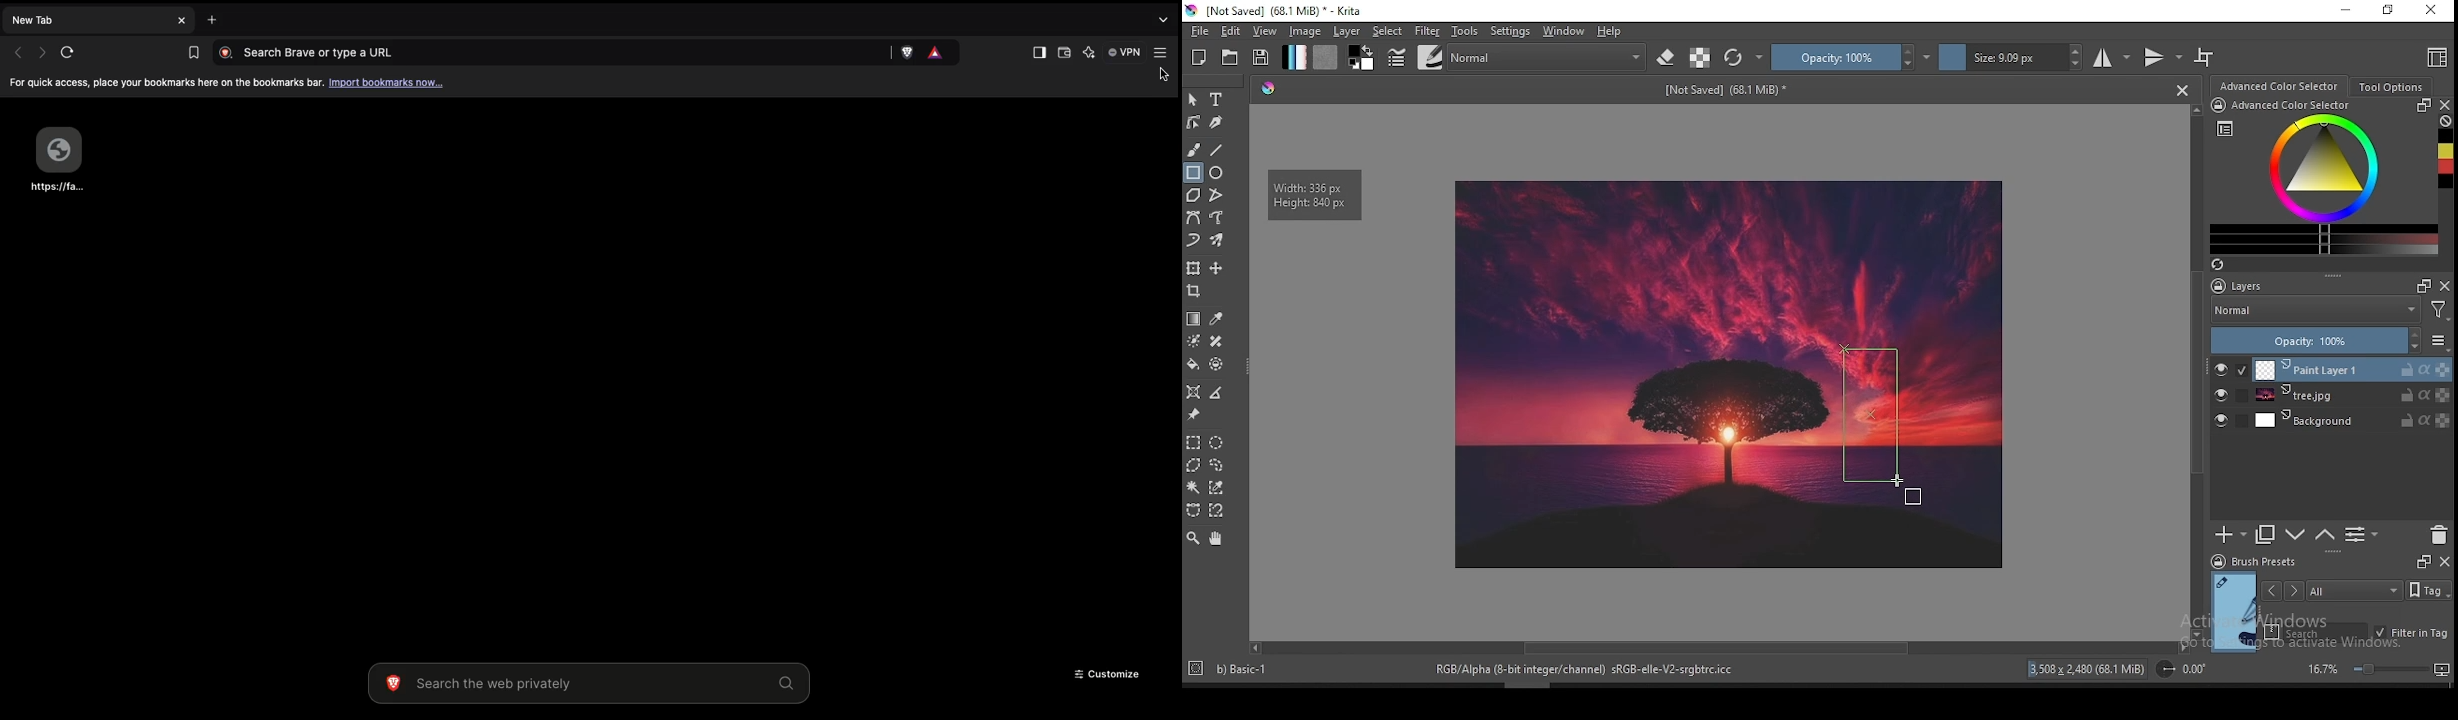  I want to click on brushes, so click(1429, 57).